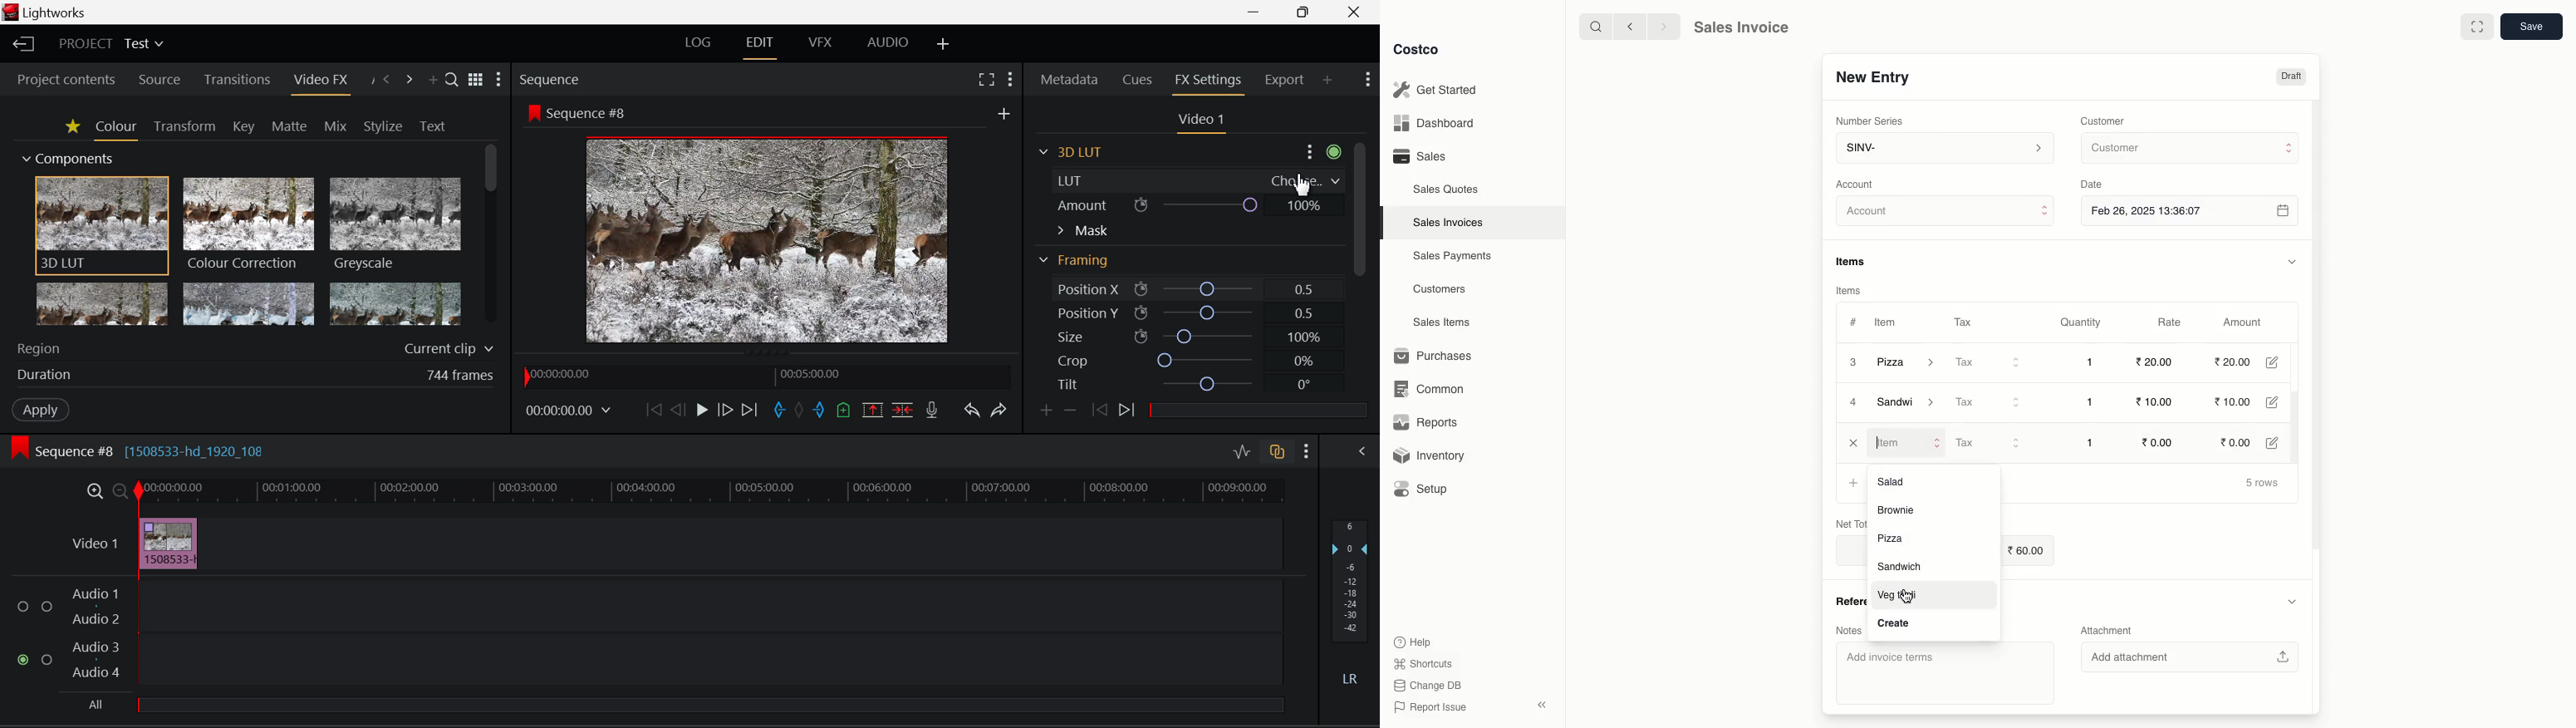 The image size is (2576, 728). What do you see at coordinates (1858, 184) in the screenshot?
I see `‘Account` at bounding box center [1858, 184].